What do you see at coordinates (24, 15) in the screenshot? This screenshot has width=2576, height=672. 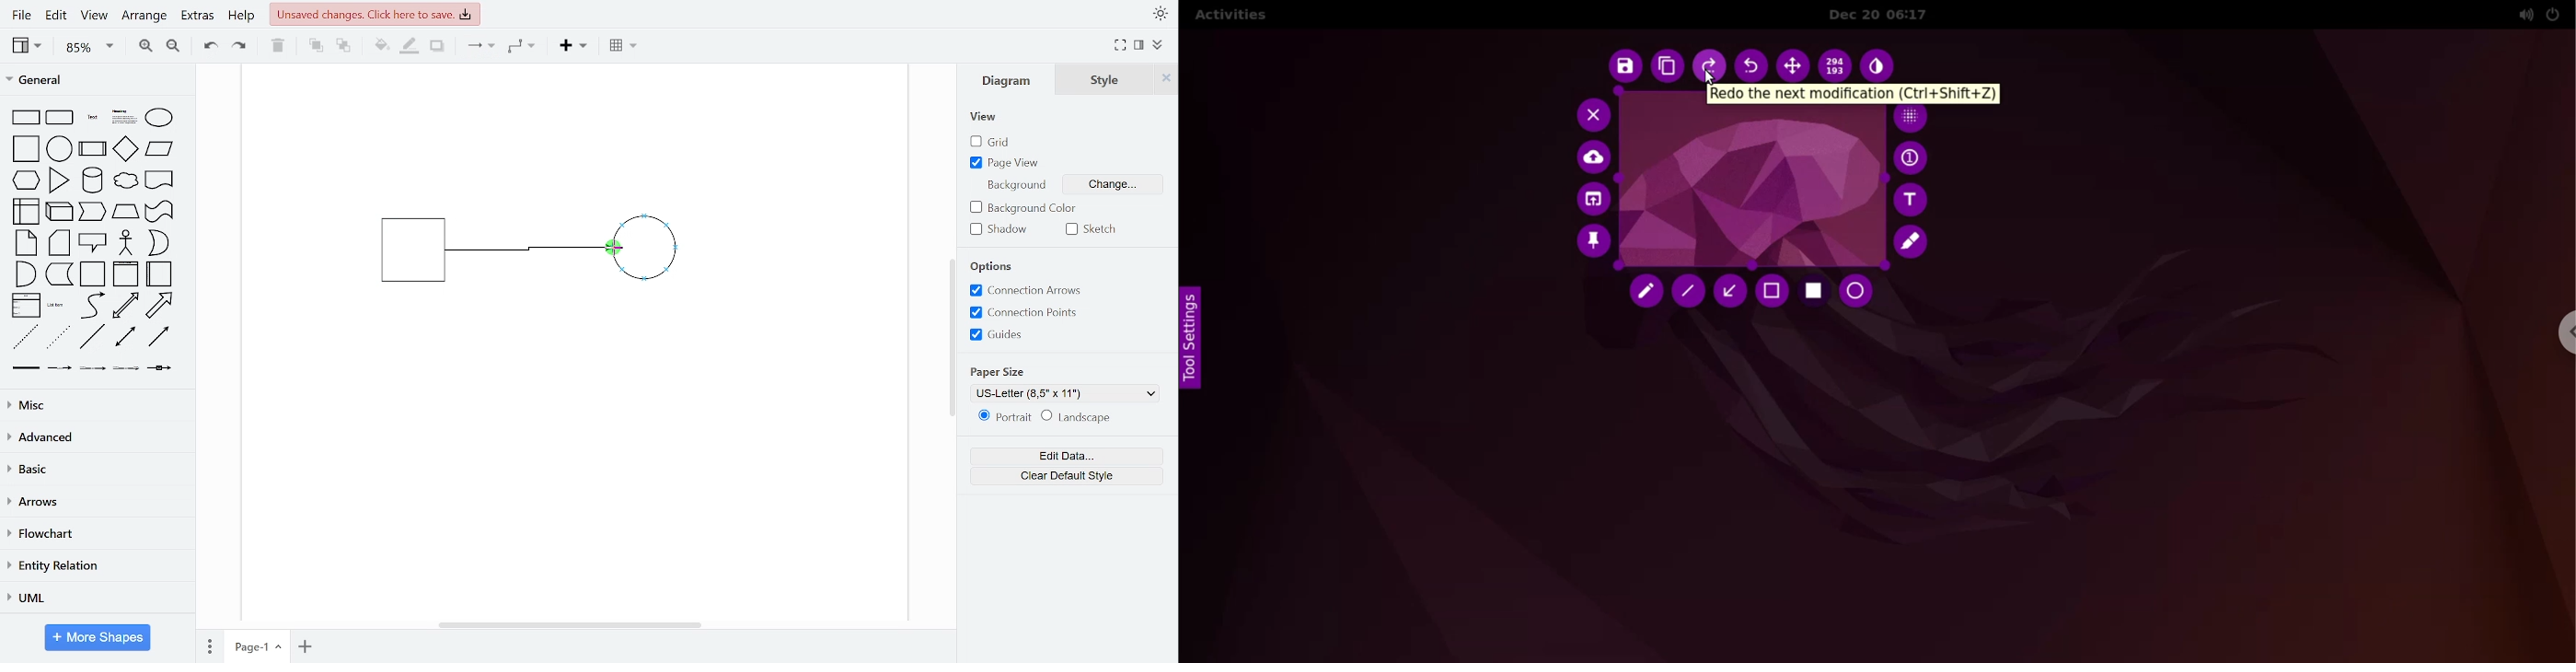 I see `file` at bounding box center [24, 15].